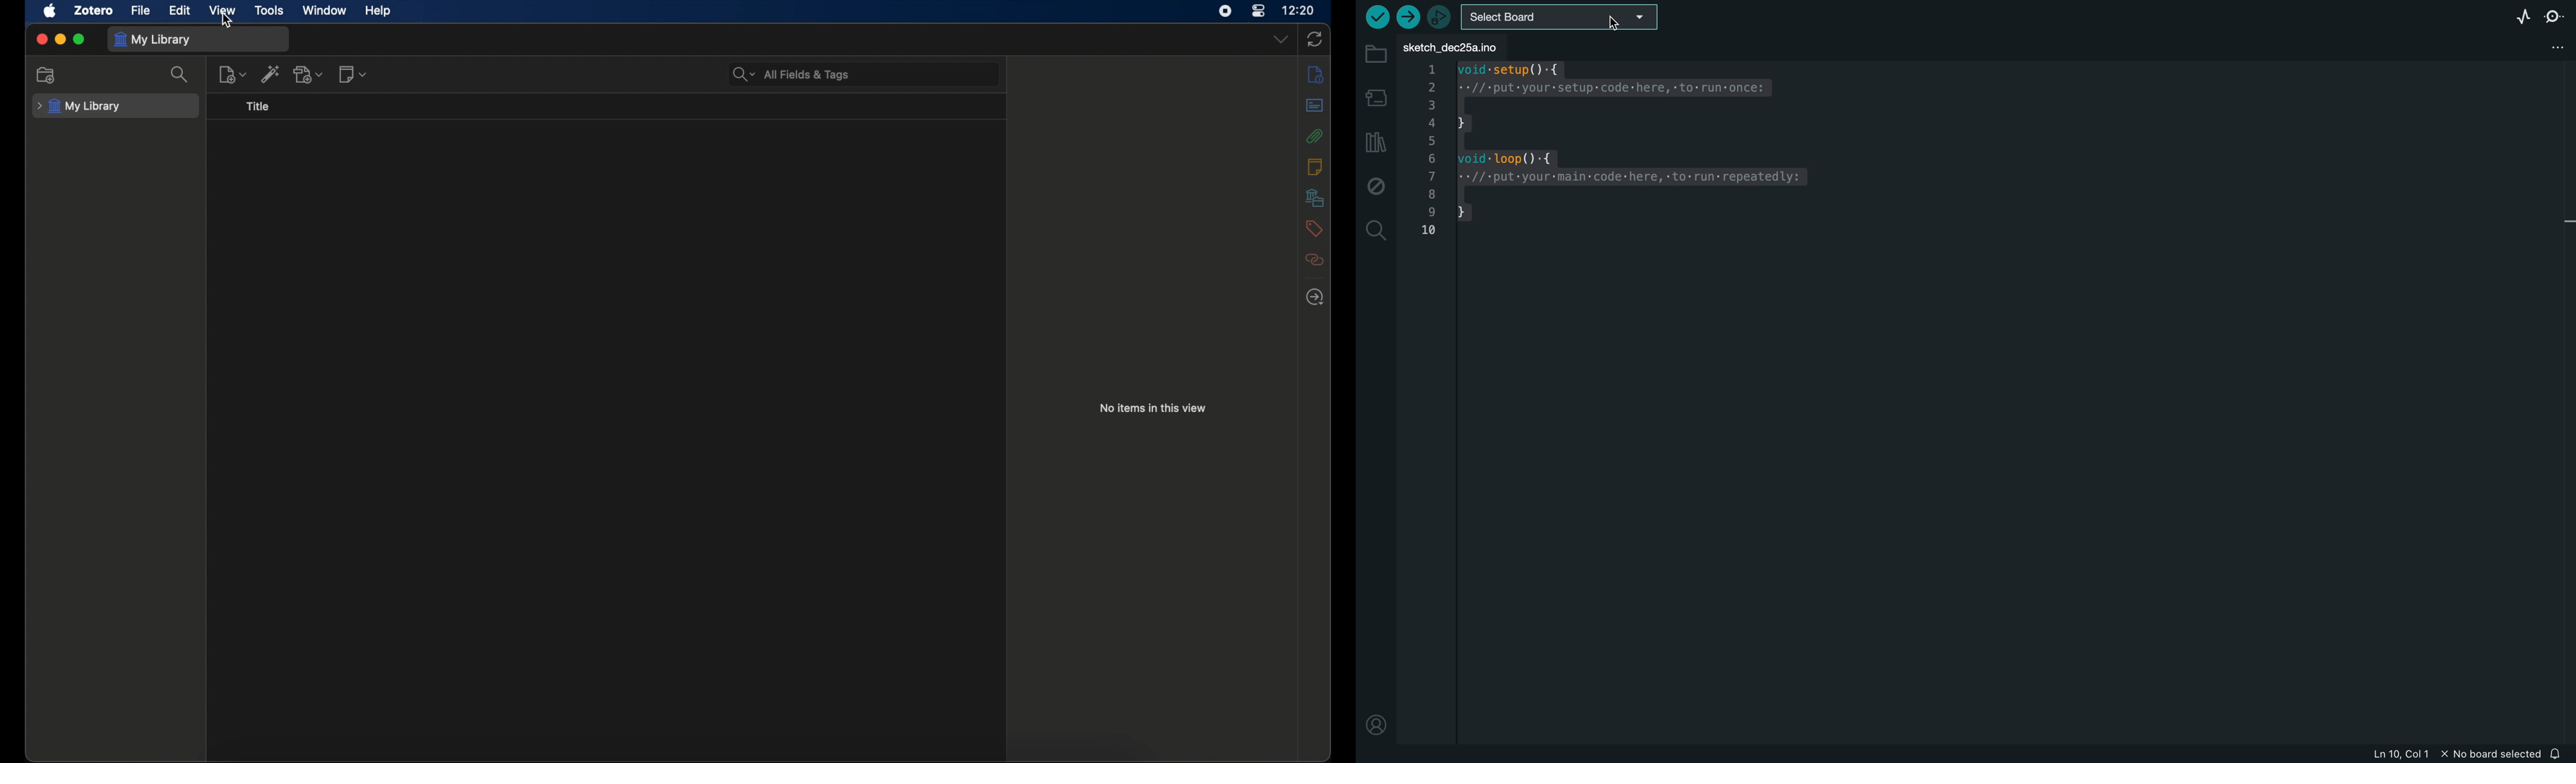 Image resolution: width=2576 pixels, height=784 pixels. What do you see at coordinates (181, 11) in the screenshot?
I see `edit` at bounding box center [181, 11].